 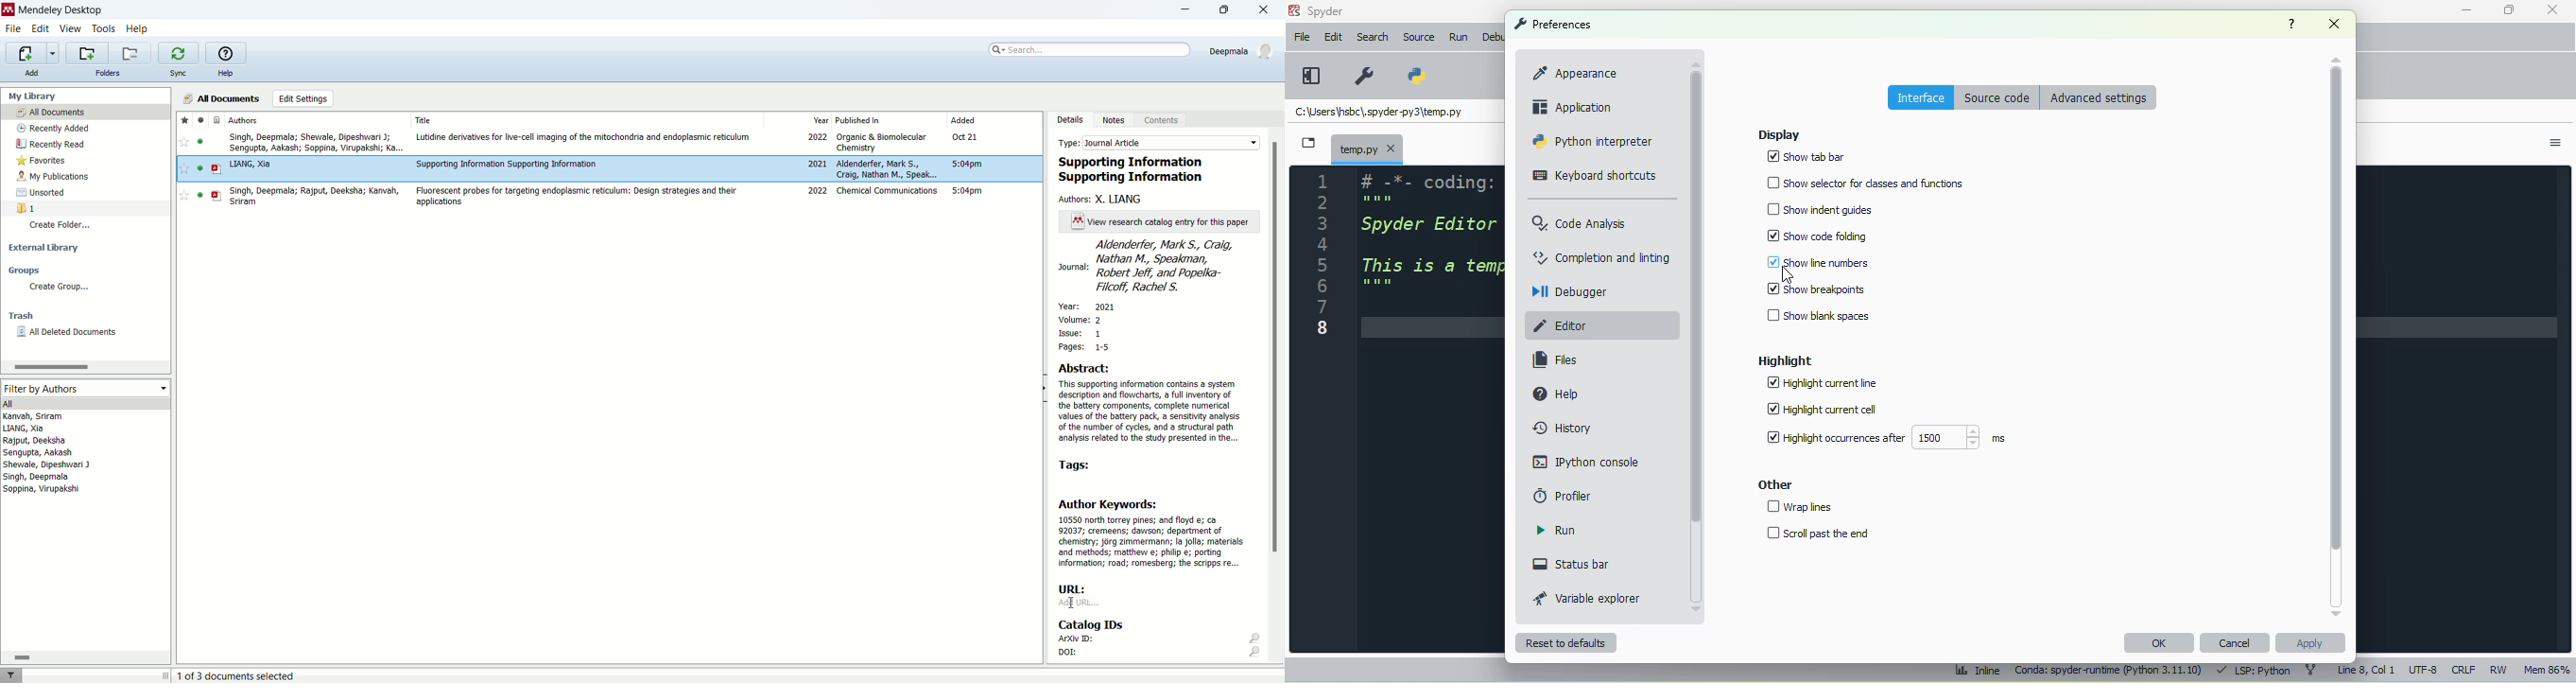 I want to click on folders, so click(x=110, y=74).